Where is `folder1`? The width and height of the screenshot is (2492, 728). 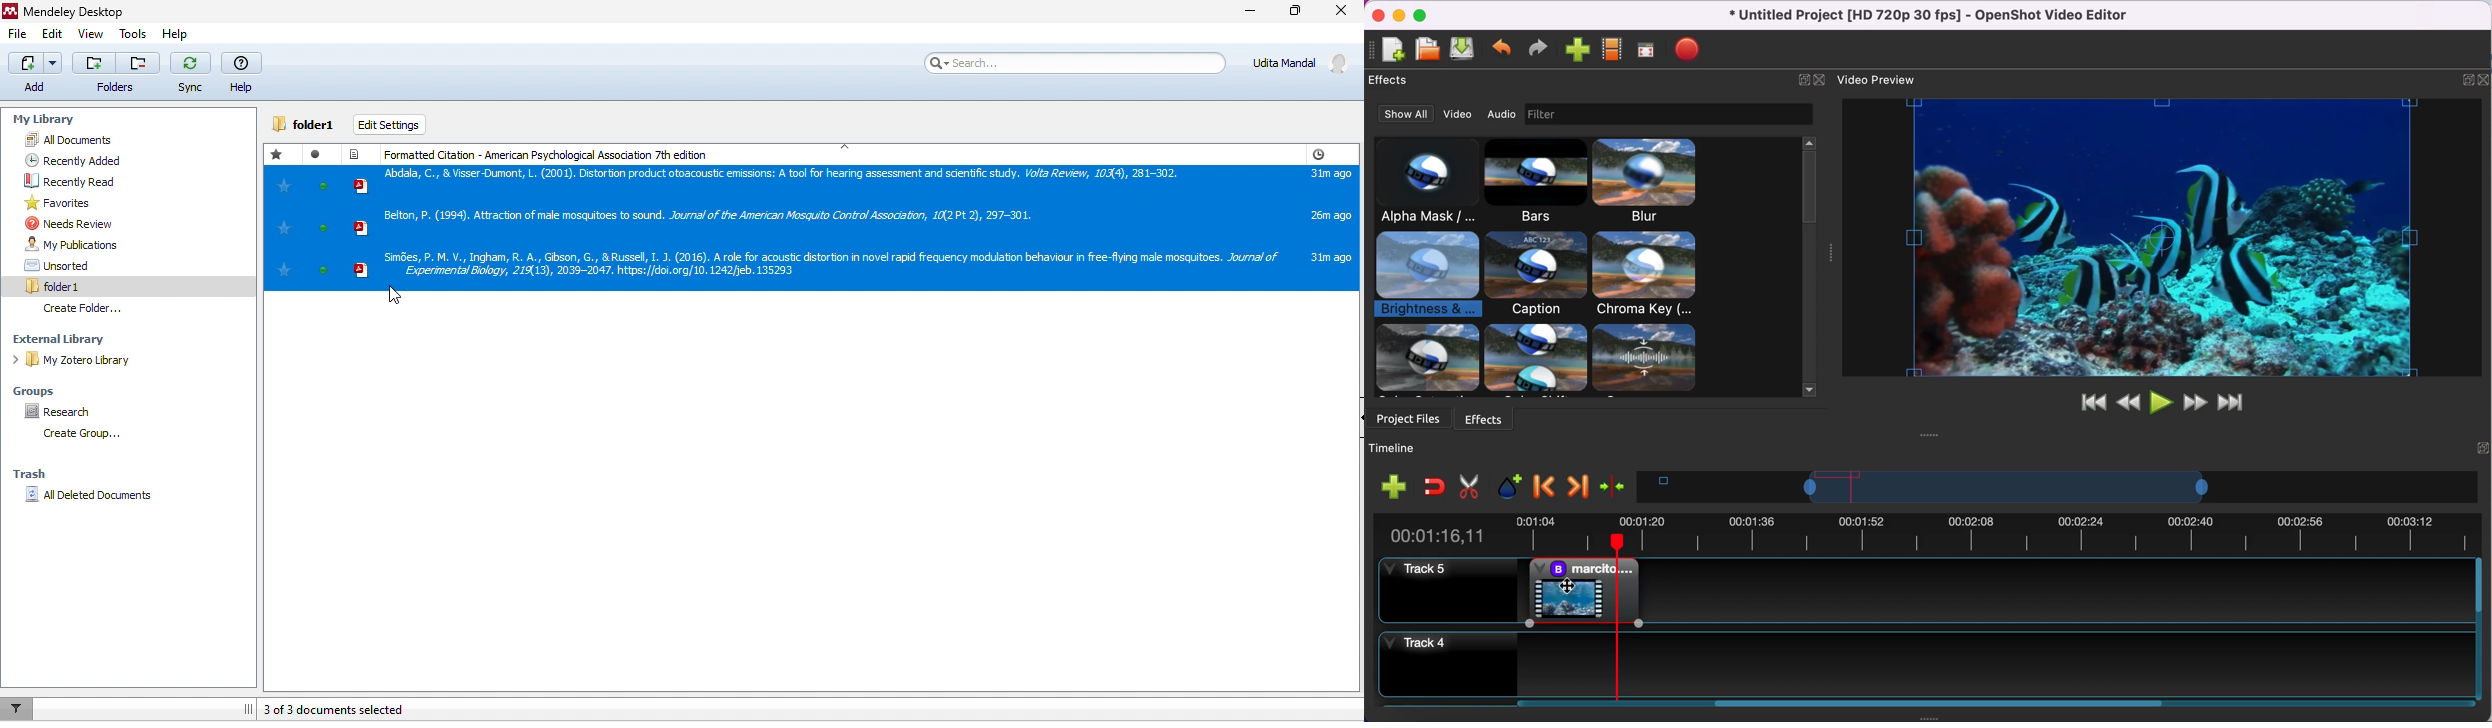 folder1 is located at coordinates (306, 124).